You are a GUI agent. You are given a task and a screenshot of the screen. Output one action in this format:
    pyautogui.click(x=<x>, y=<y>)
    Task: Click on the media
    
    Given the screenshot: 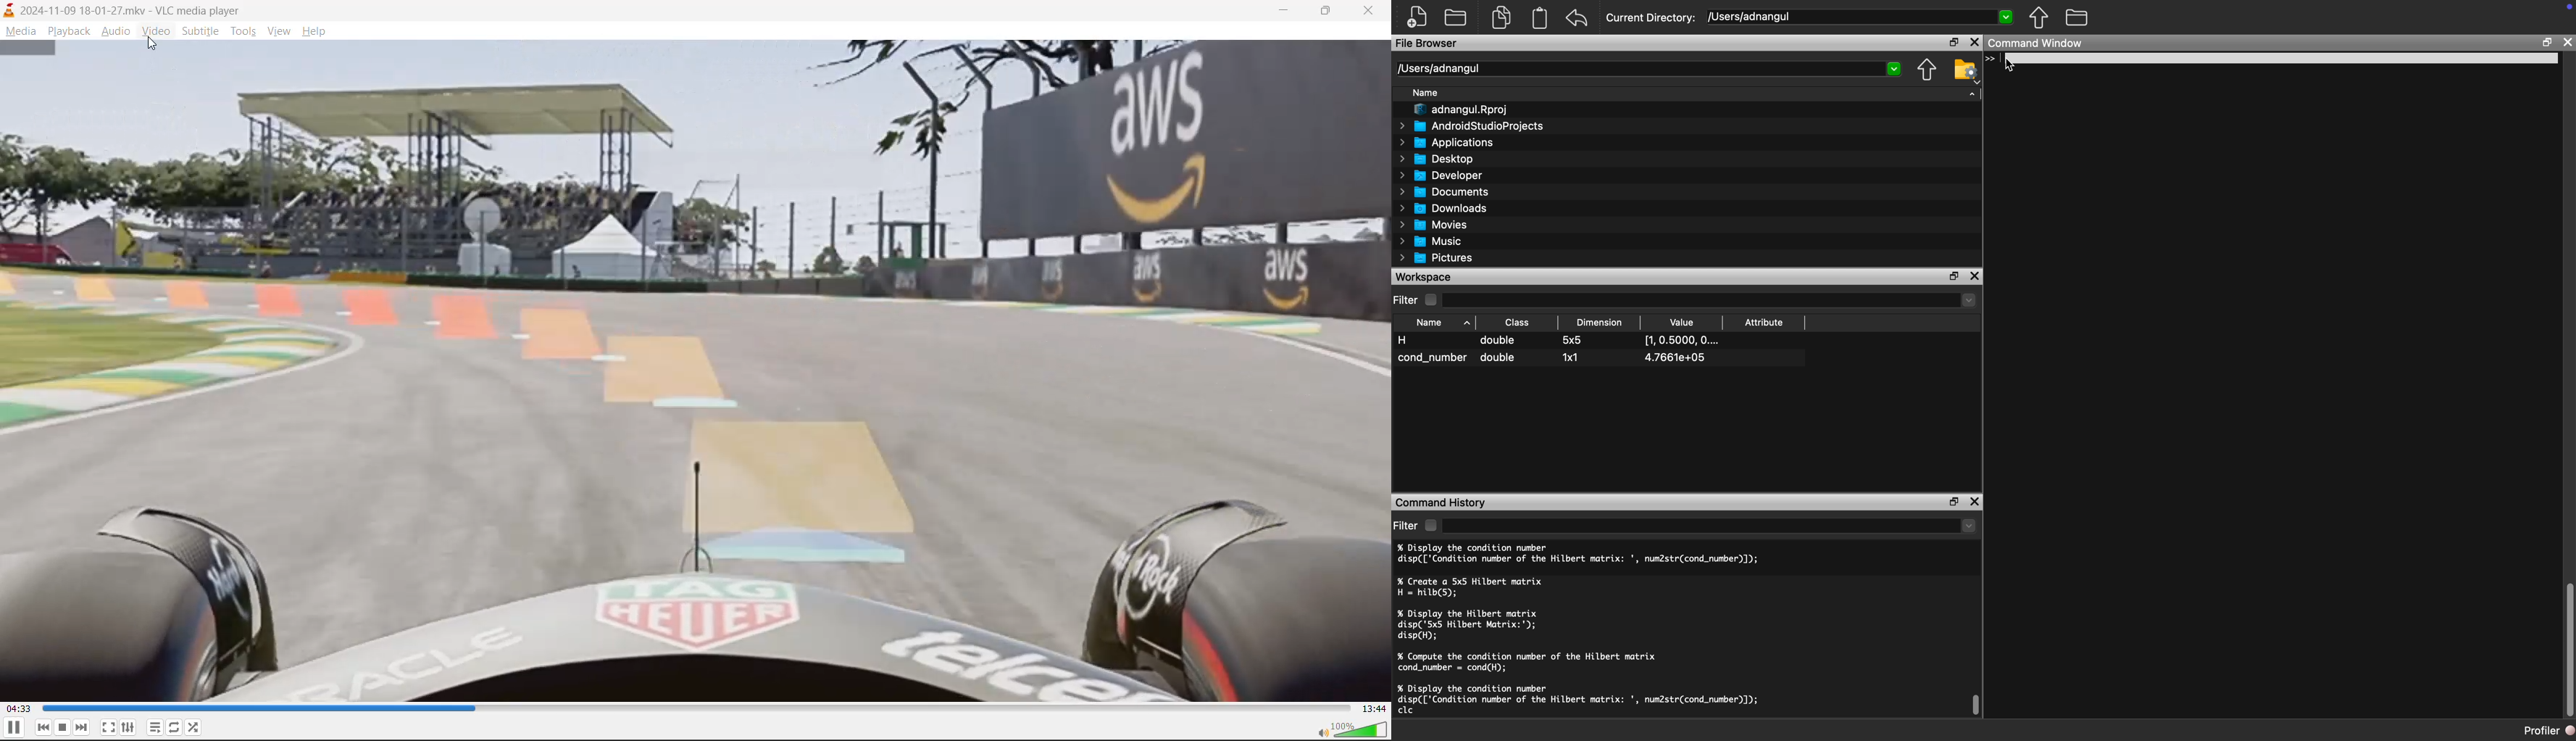 What is the action you would take?
    pyautogui.click(x=19, y=31)
    